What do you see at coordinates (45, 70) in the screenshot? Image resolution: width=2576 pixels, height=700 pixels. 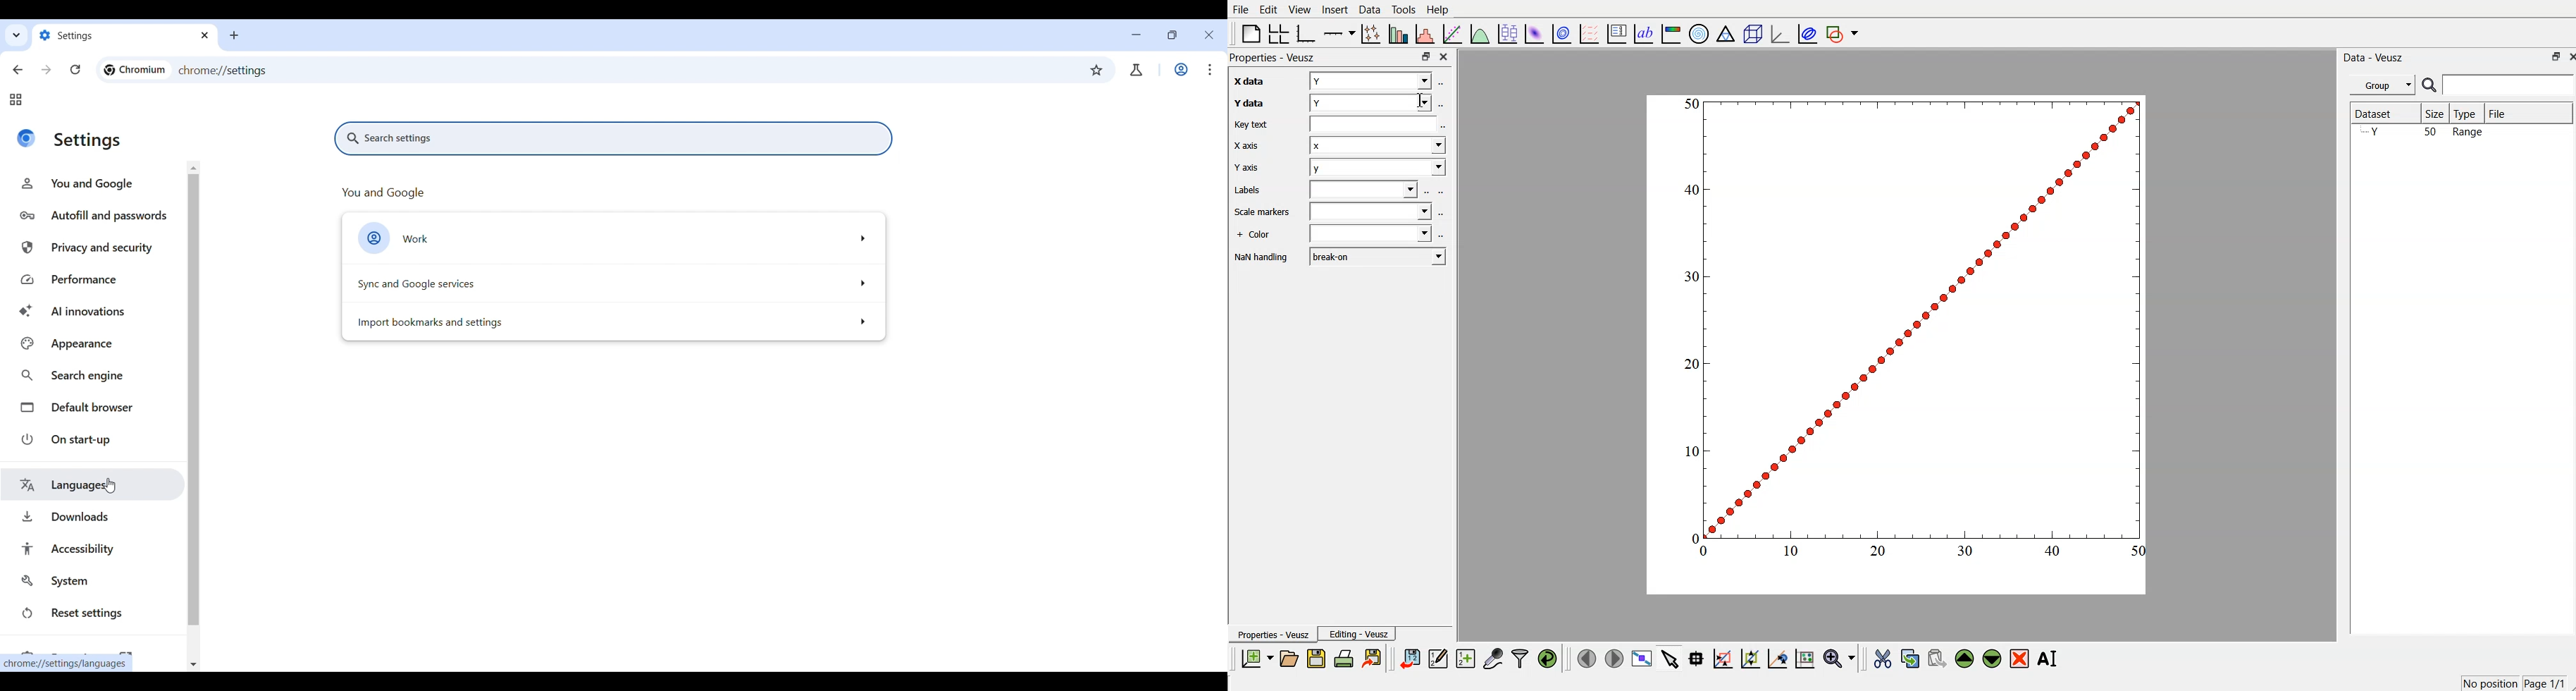 I see `Go forward` at bounding box center [45, 70].